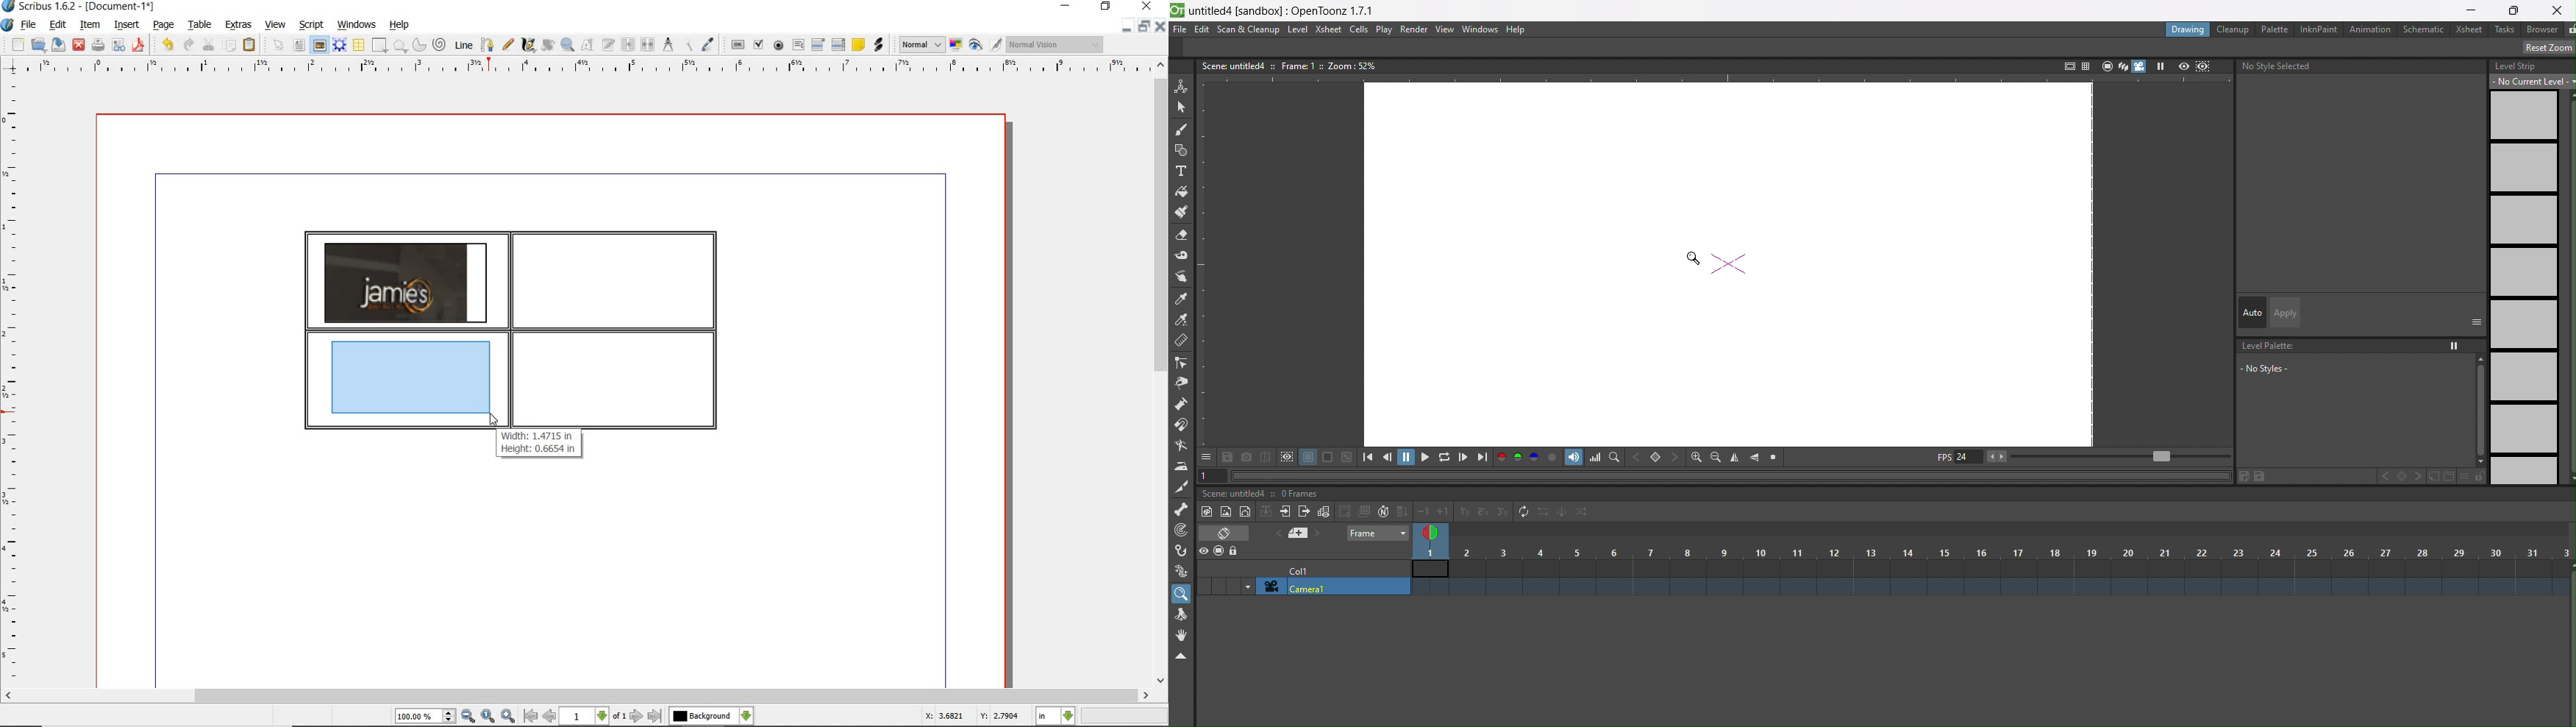 The width and height of the screenshot is (2576, 728). What do you see at coordinates (399, 25) in the screenshot?
I see `help` at bounding box center [399, 25].